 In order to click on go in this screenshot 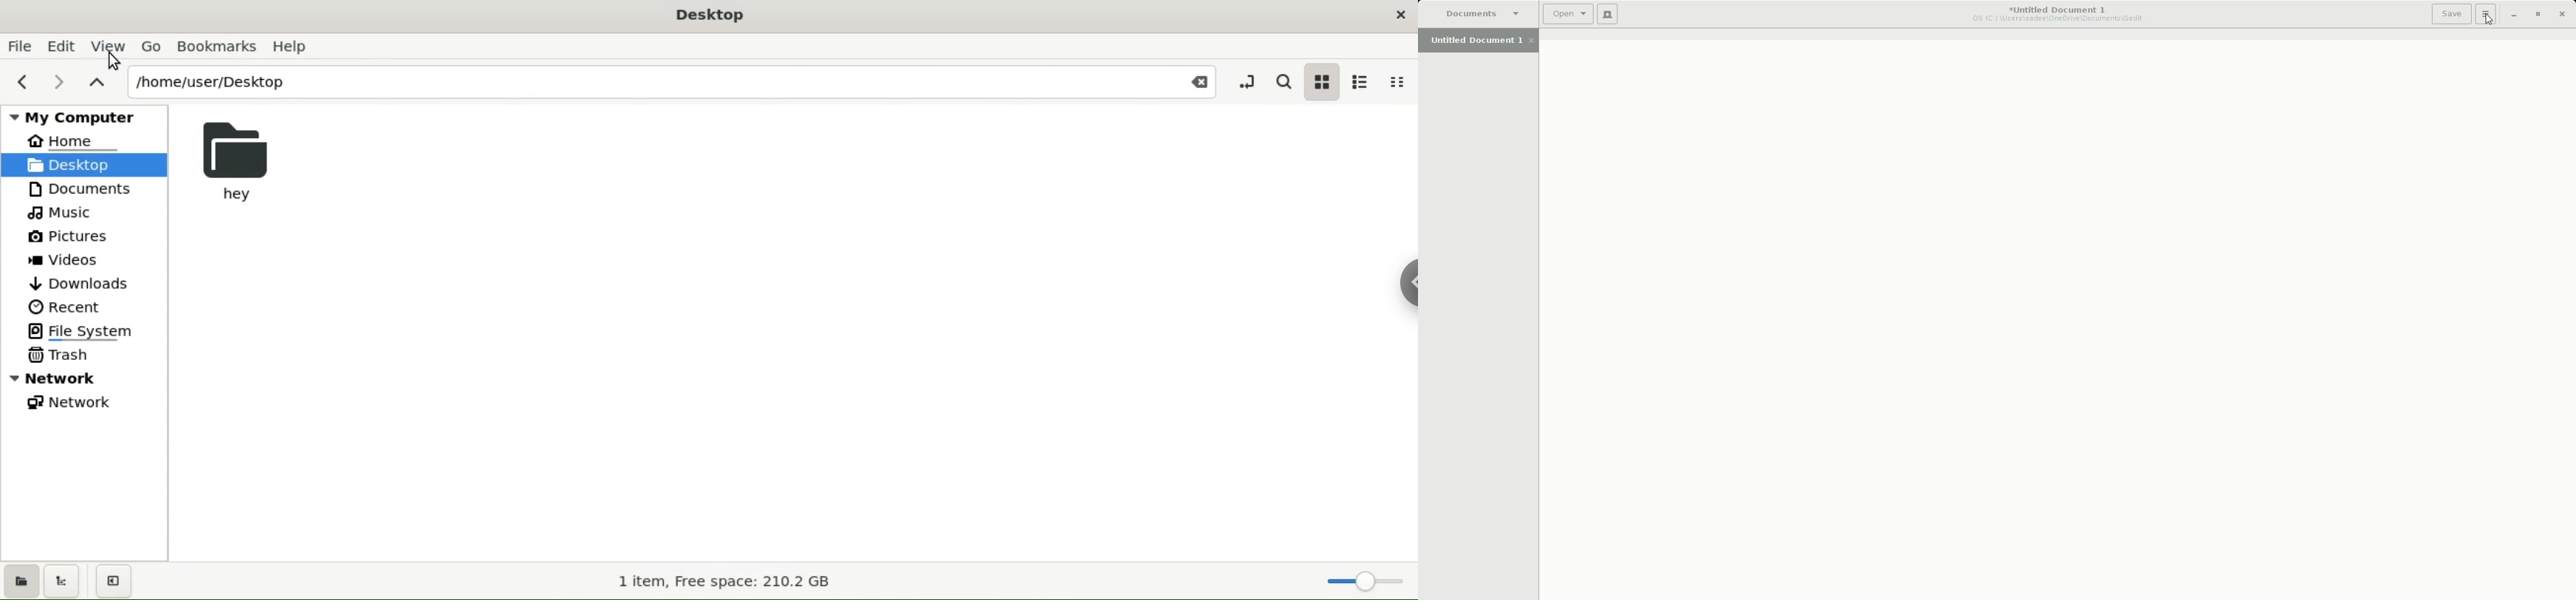, I will do `click(151, 44)`.